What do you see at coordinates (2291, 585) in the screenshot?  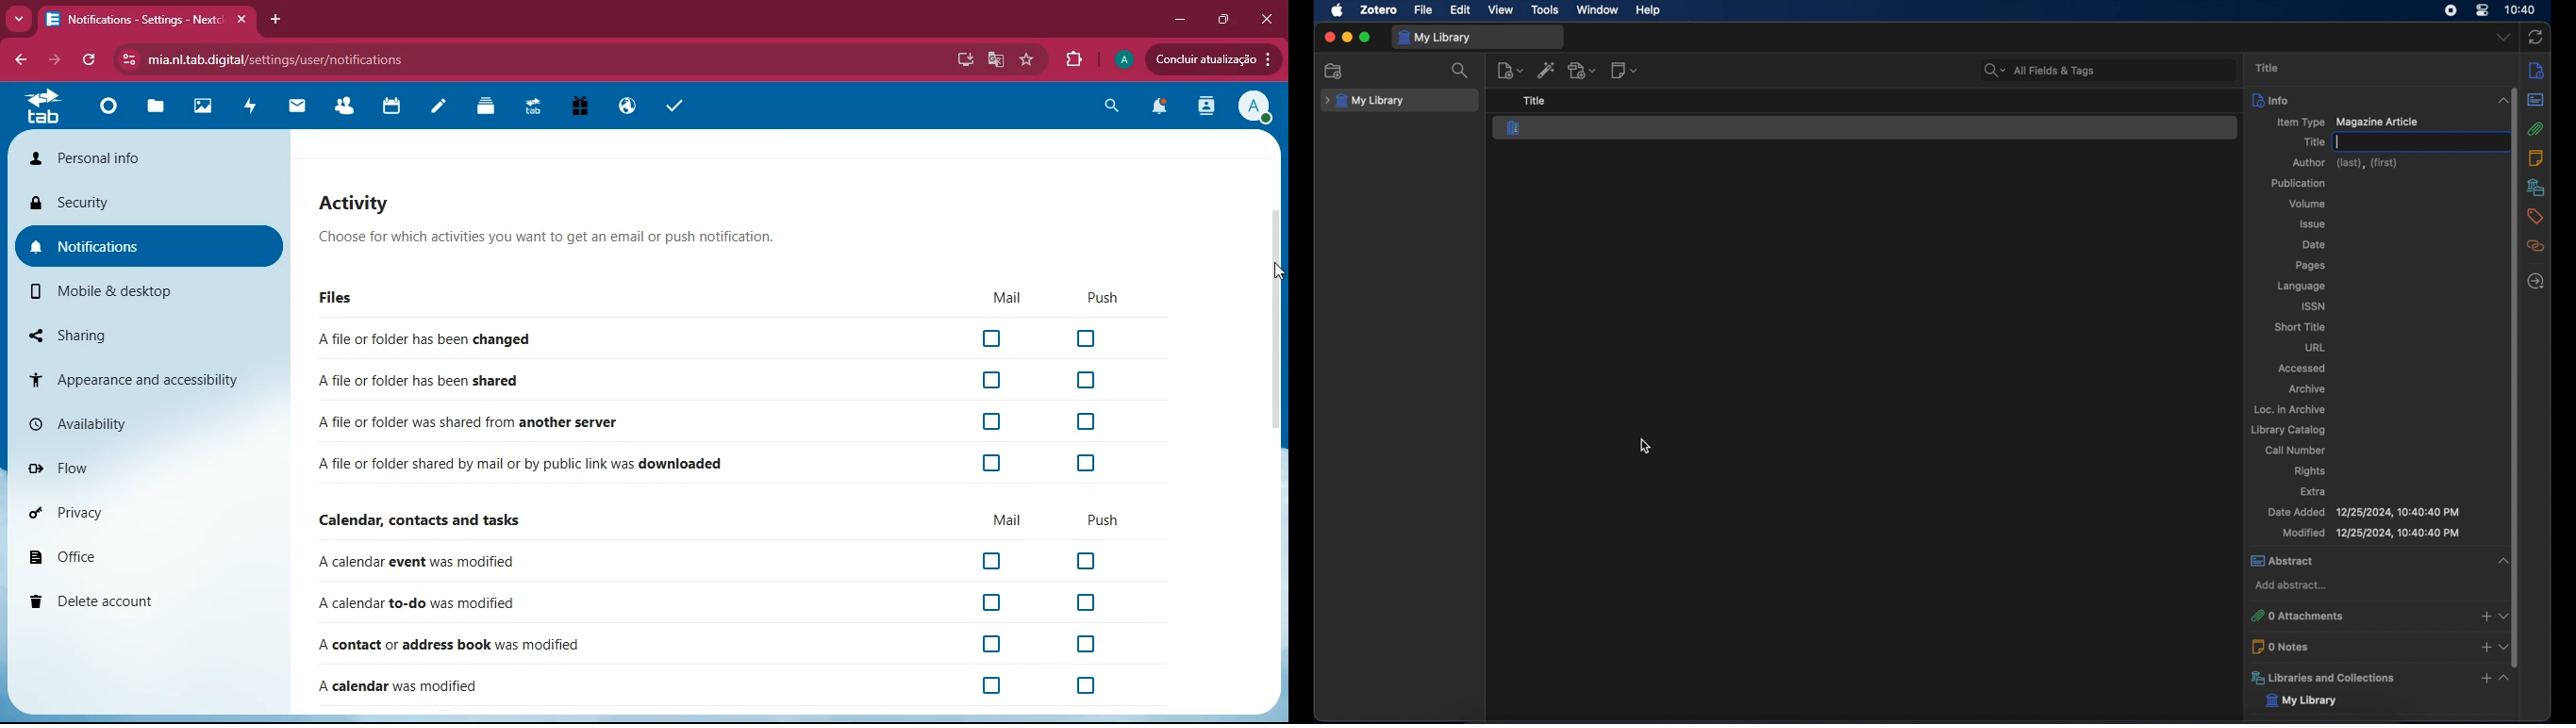 I see `add abstract` at bounding box center [2291, 585].